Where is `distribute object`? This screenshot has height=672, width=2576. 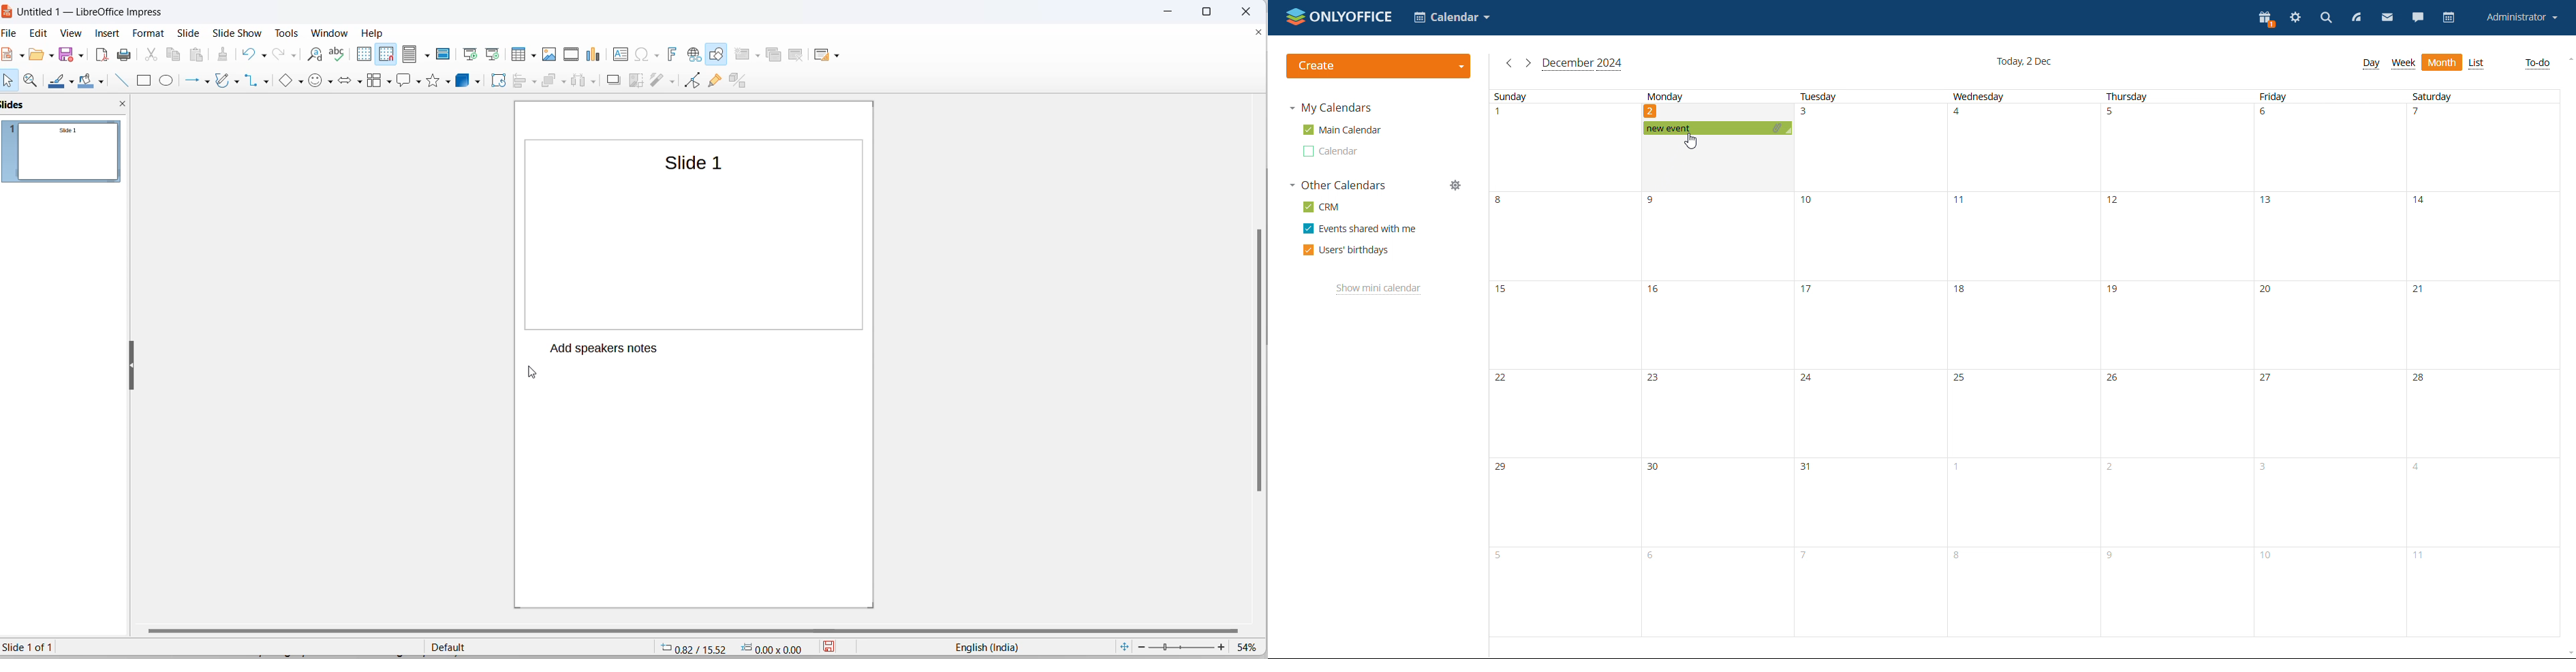
distribute object is located at coordinates (577, 82).